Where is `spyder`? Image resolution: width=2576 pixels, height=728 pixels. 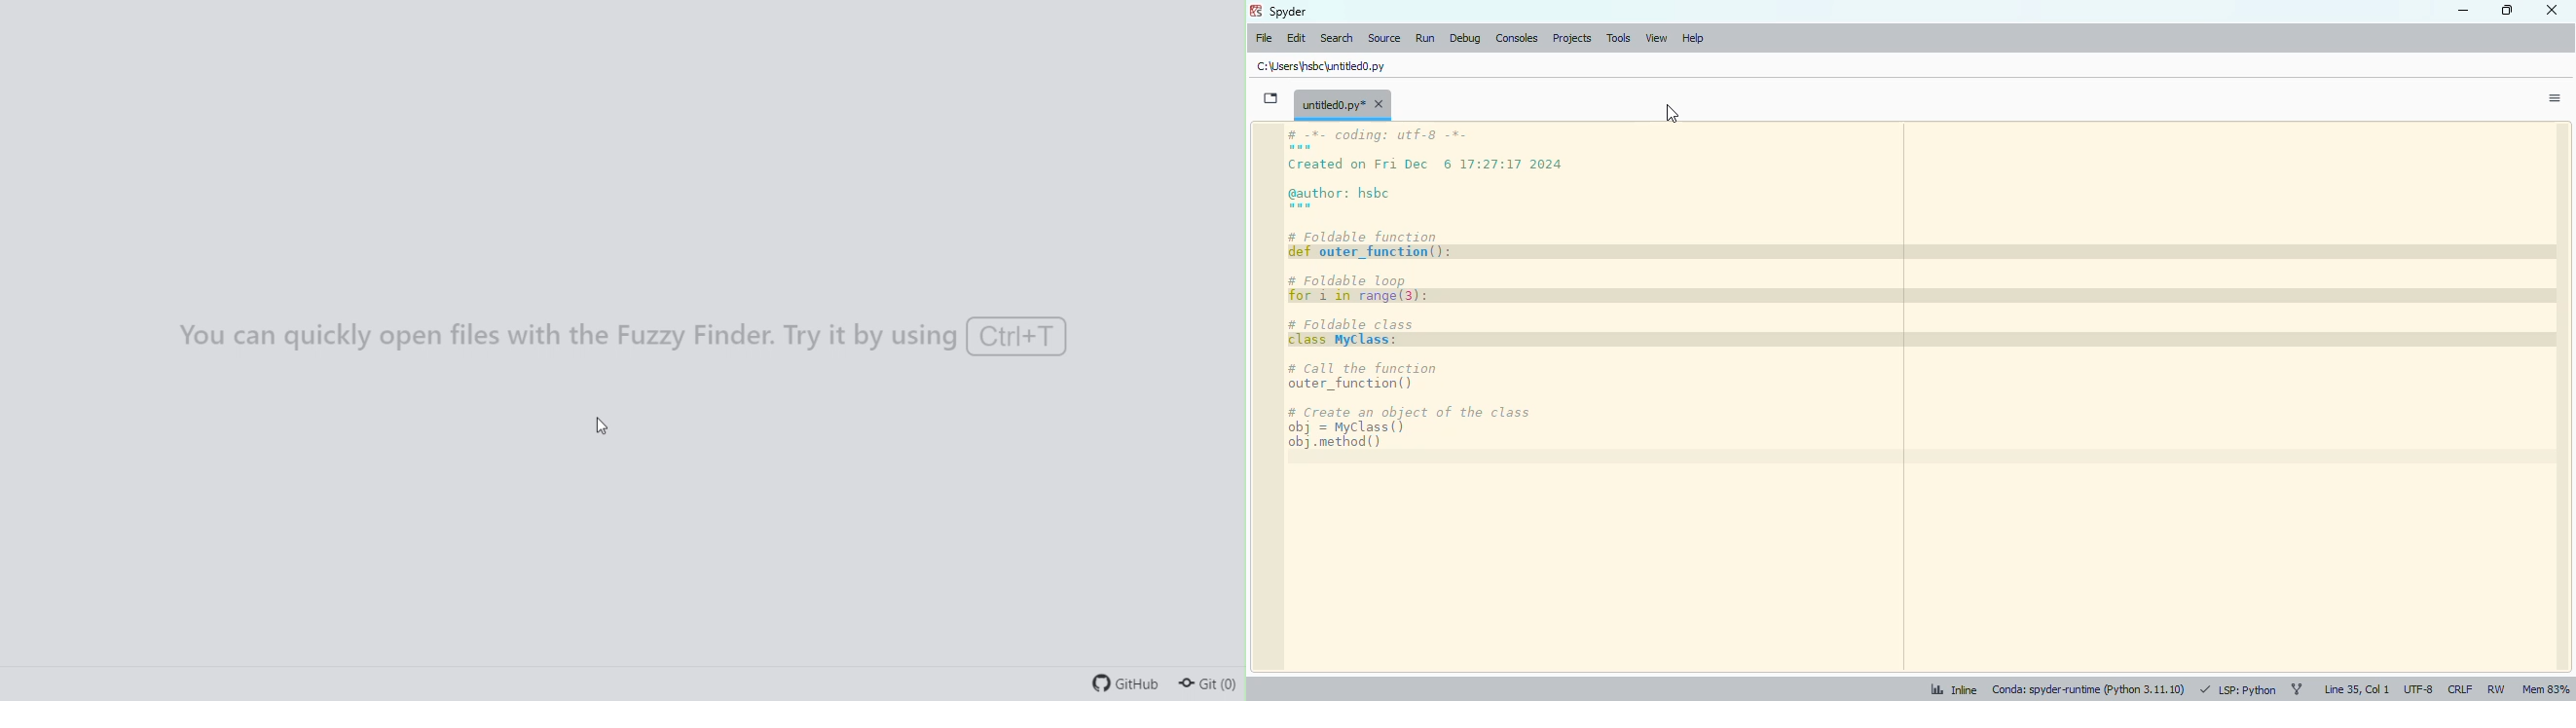 spyder is located at coordinates (1288, 11).